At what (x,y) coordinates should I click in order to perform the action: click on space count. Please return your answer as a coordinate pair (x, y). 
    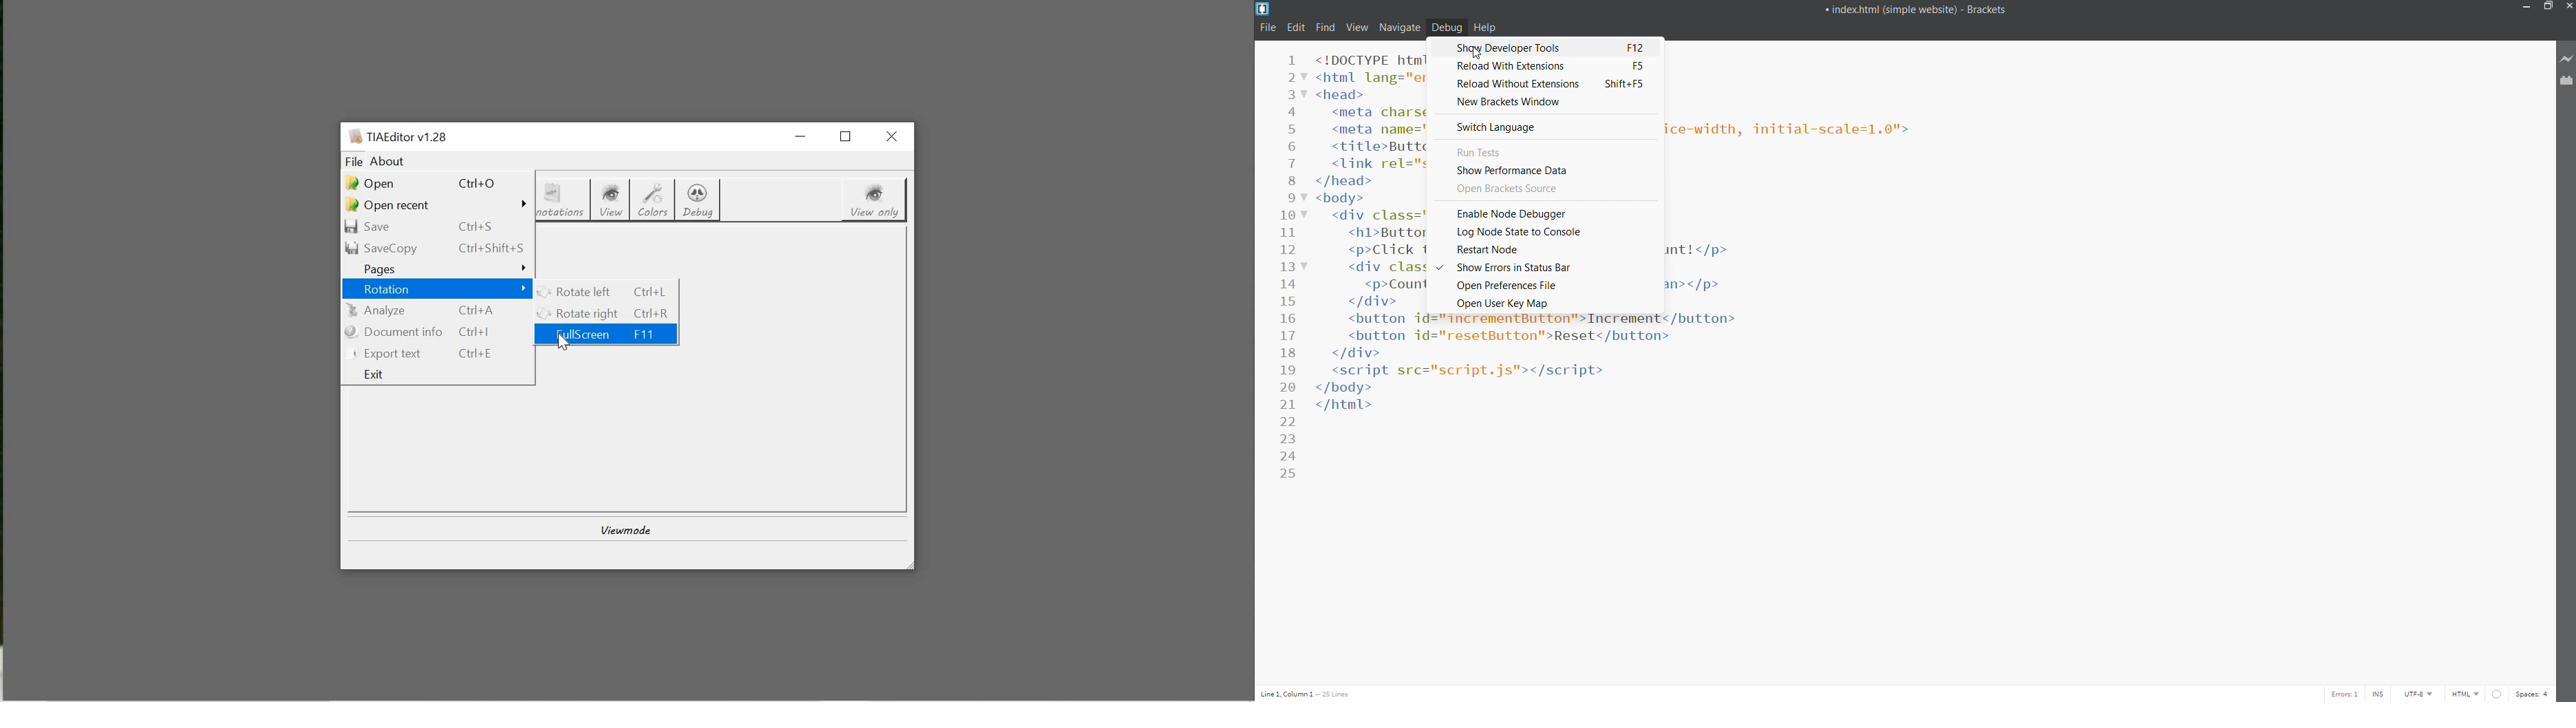
    Looking at the image, I should click on (2537, 694).